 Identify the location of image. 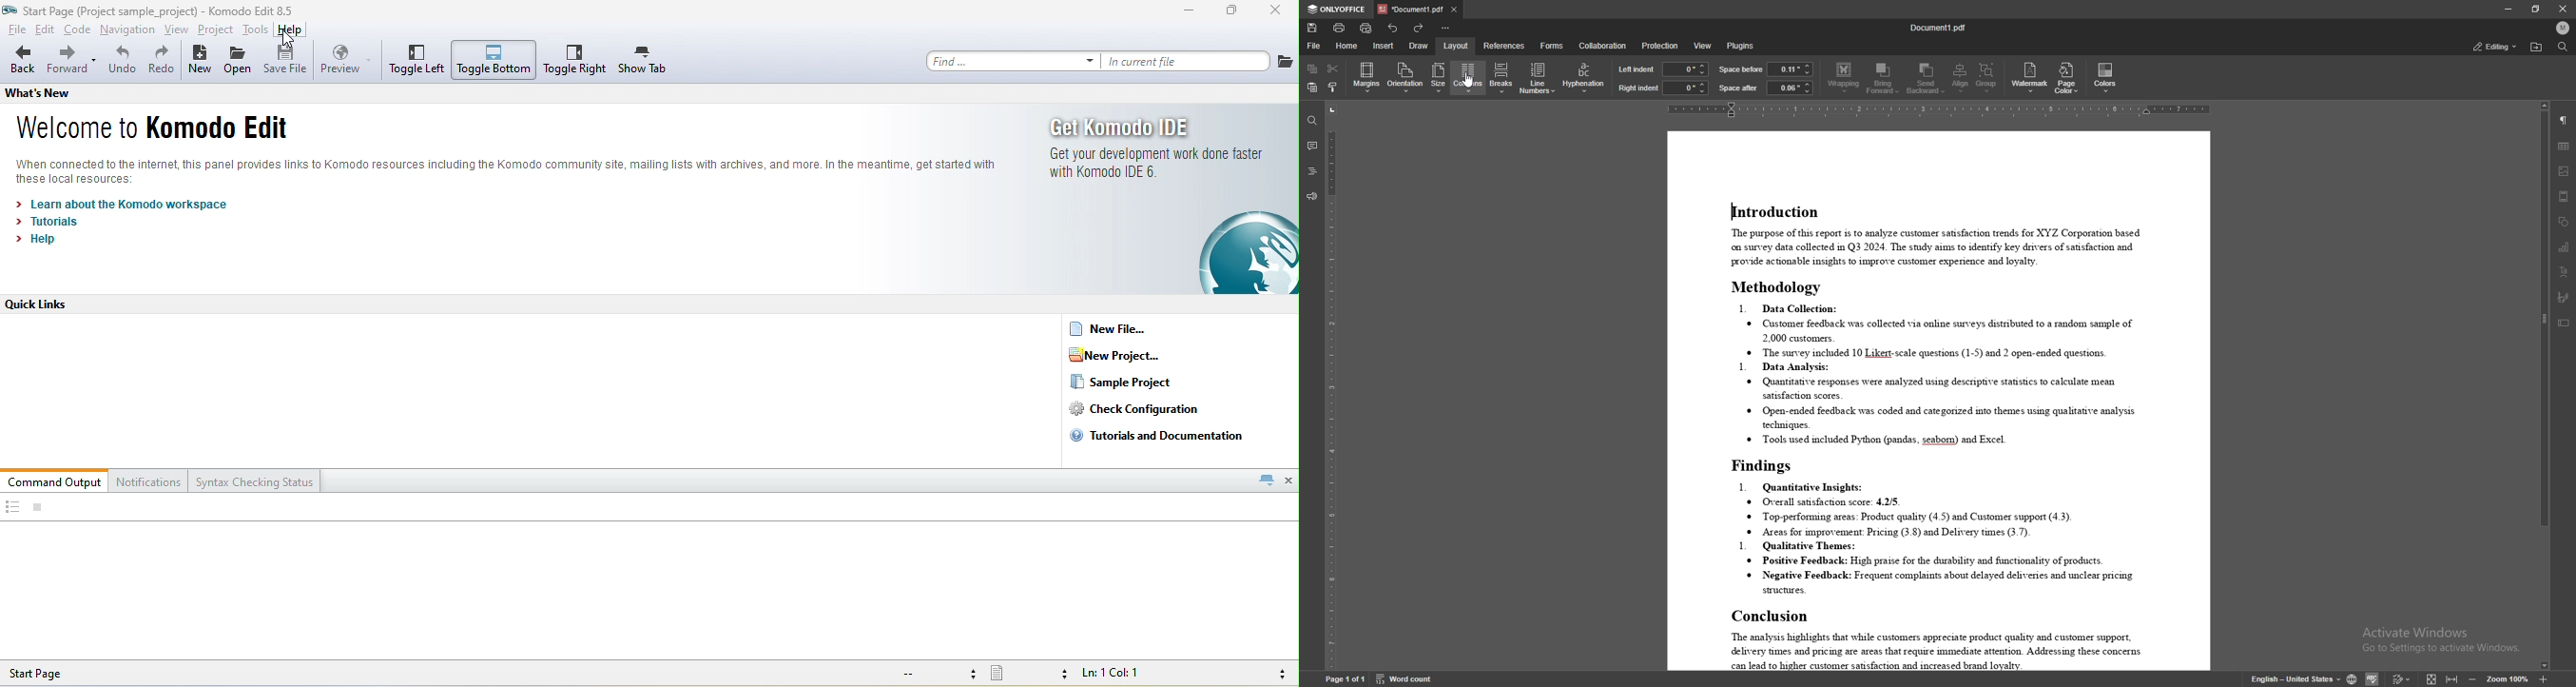
(2564, 170).